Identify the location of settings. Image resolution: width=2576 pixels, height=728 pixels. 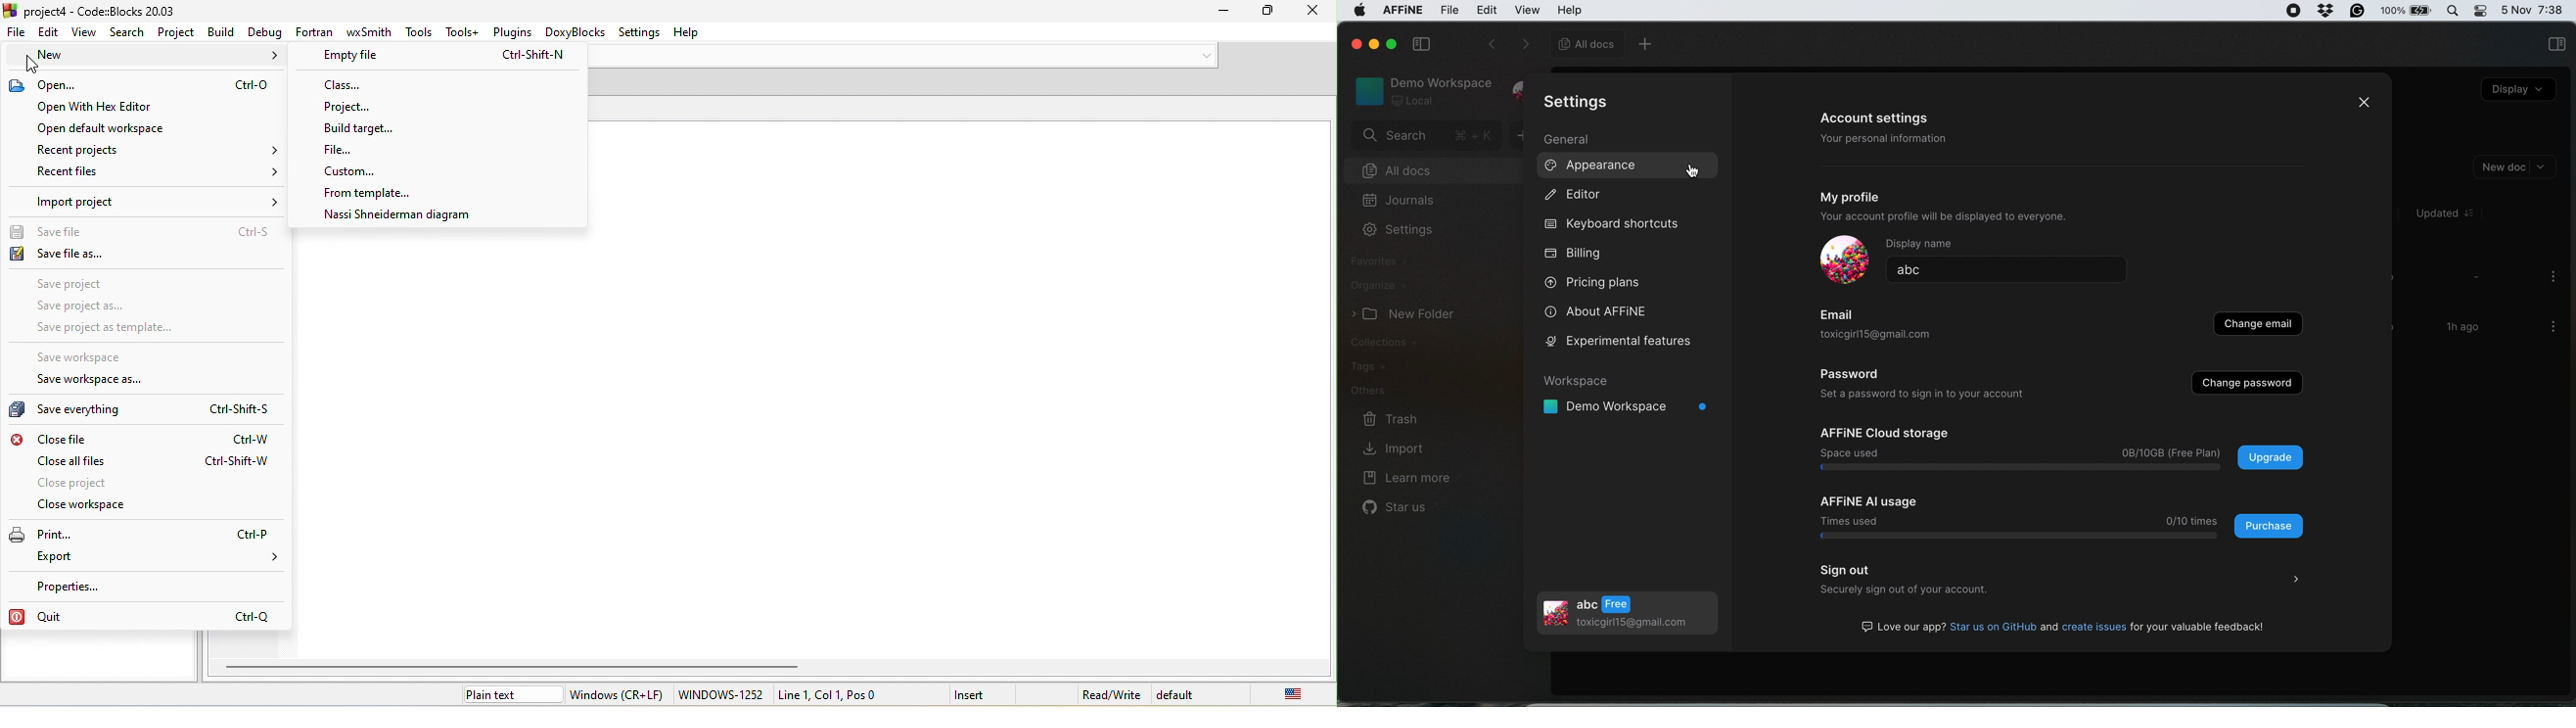
(1582, 103).